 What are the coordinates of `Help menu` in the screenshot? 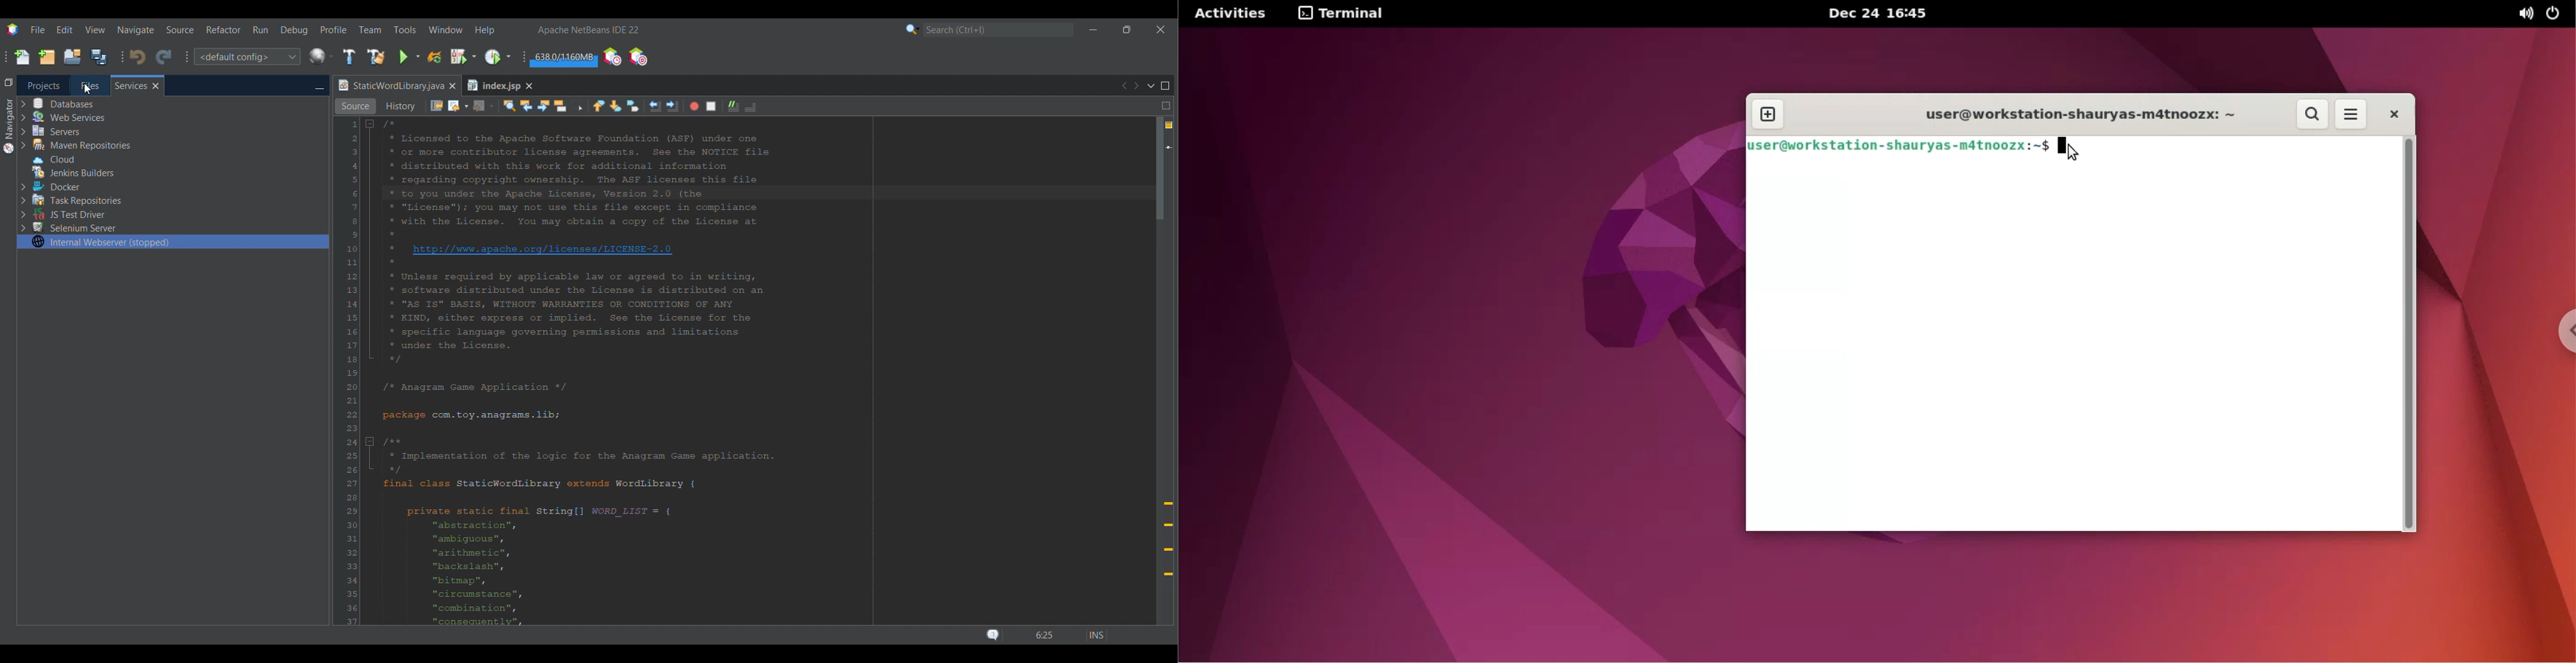 It's located at (484, 31).